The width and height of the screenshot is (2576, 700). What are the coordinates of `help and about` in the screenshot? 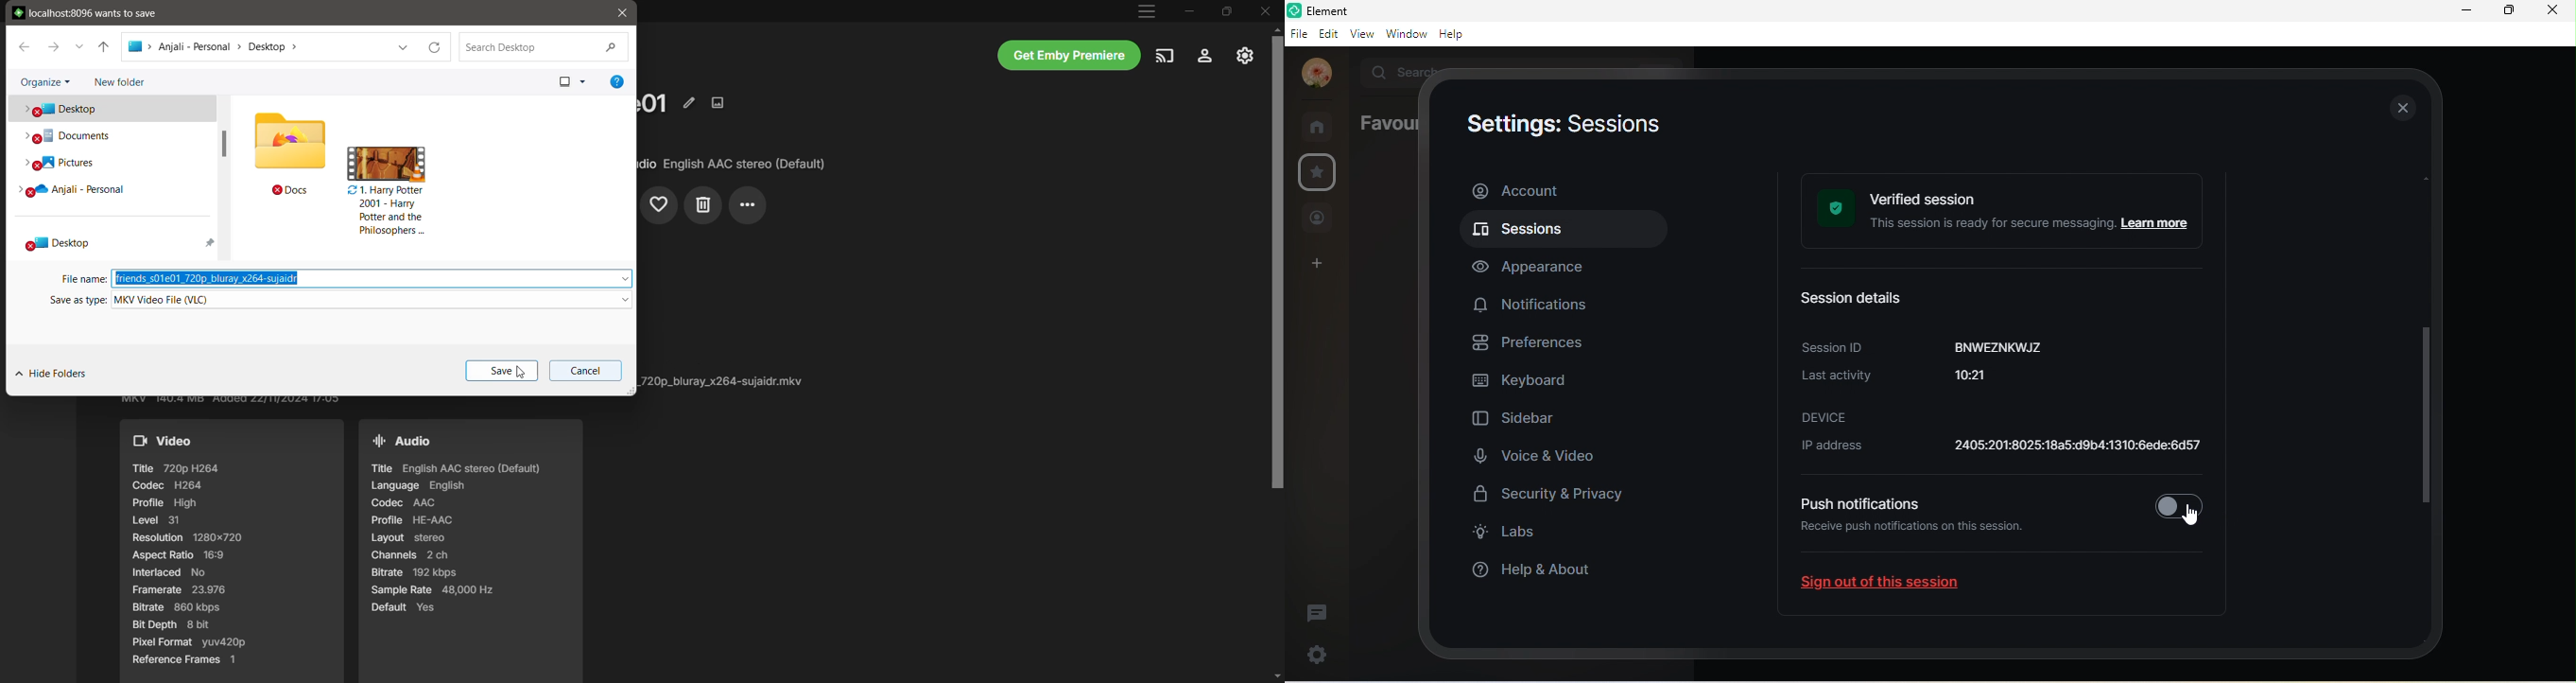 It's located at (1543, 569).